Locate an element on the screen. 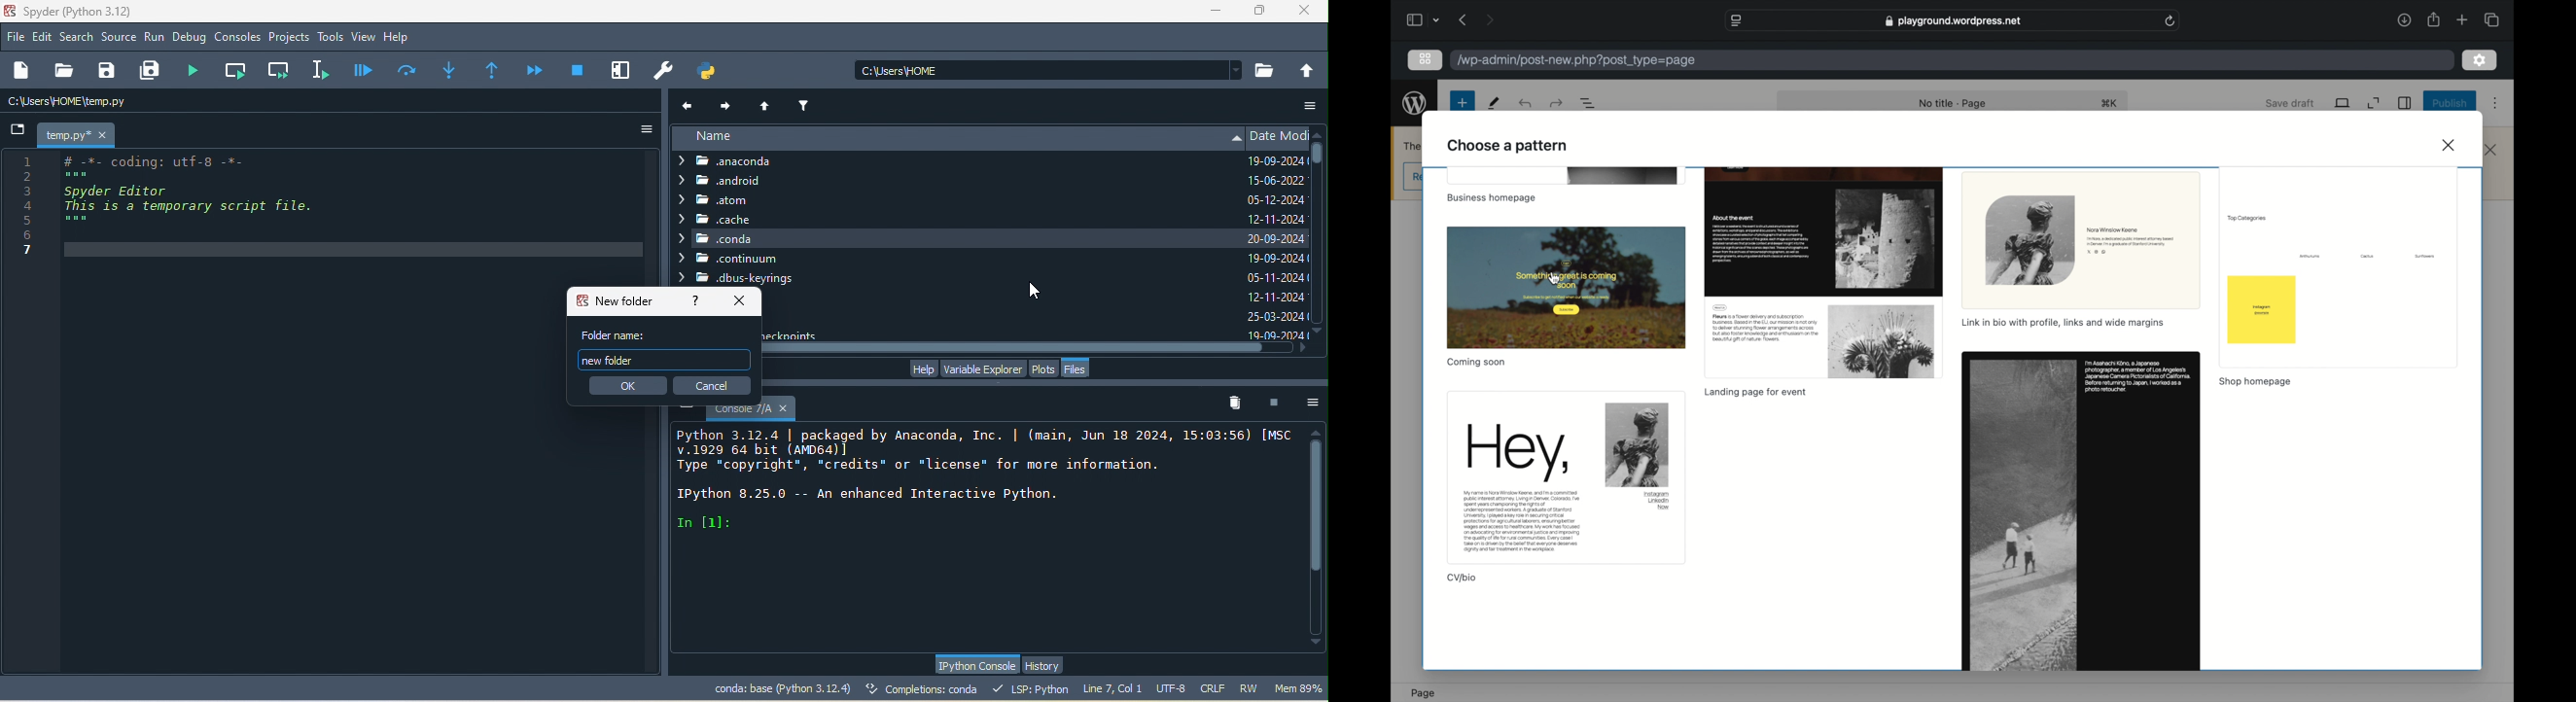  close is located at coordinates (744, 299).